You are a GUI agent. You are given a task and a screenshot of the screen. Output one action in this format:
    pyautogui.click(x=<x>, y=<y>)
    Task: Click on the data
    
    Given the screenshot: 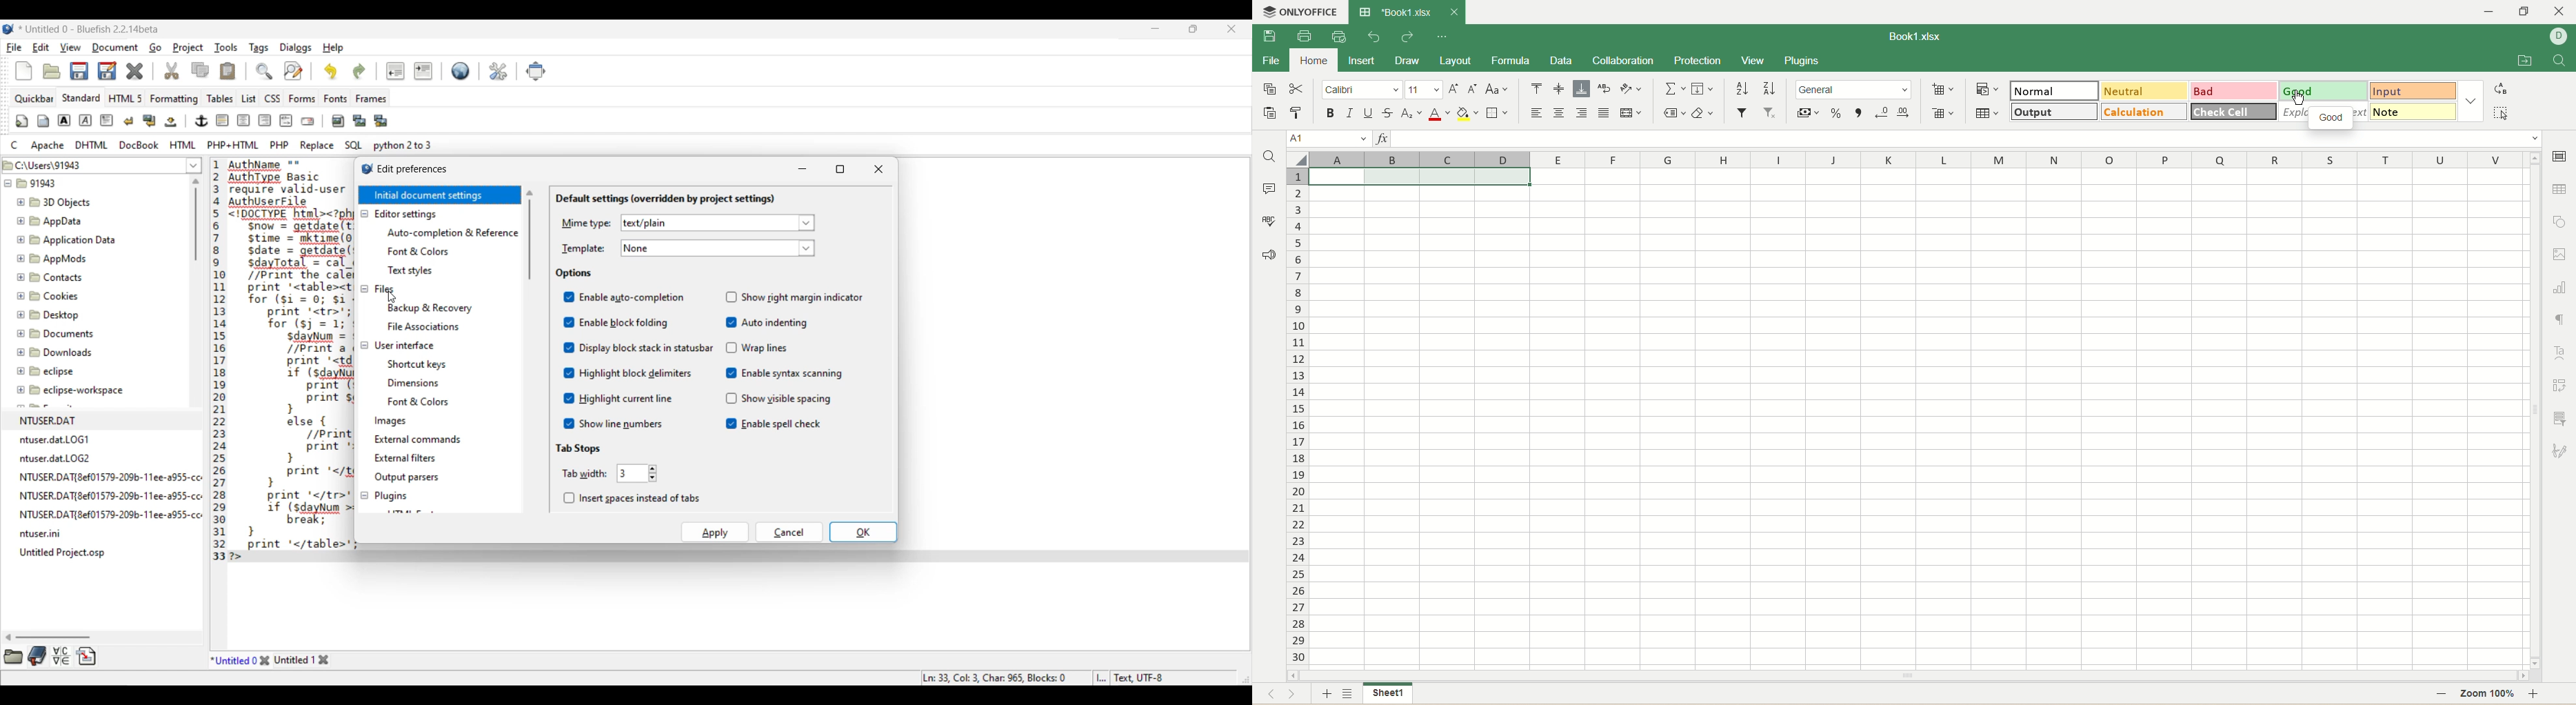 What is the action you would take?
    pyautogui.click(x=1560, y=62)
    